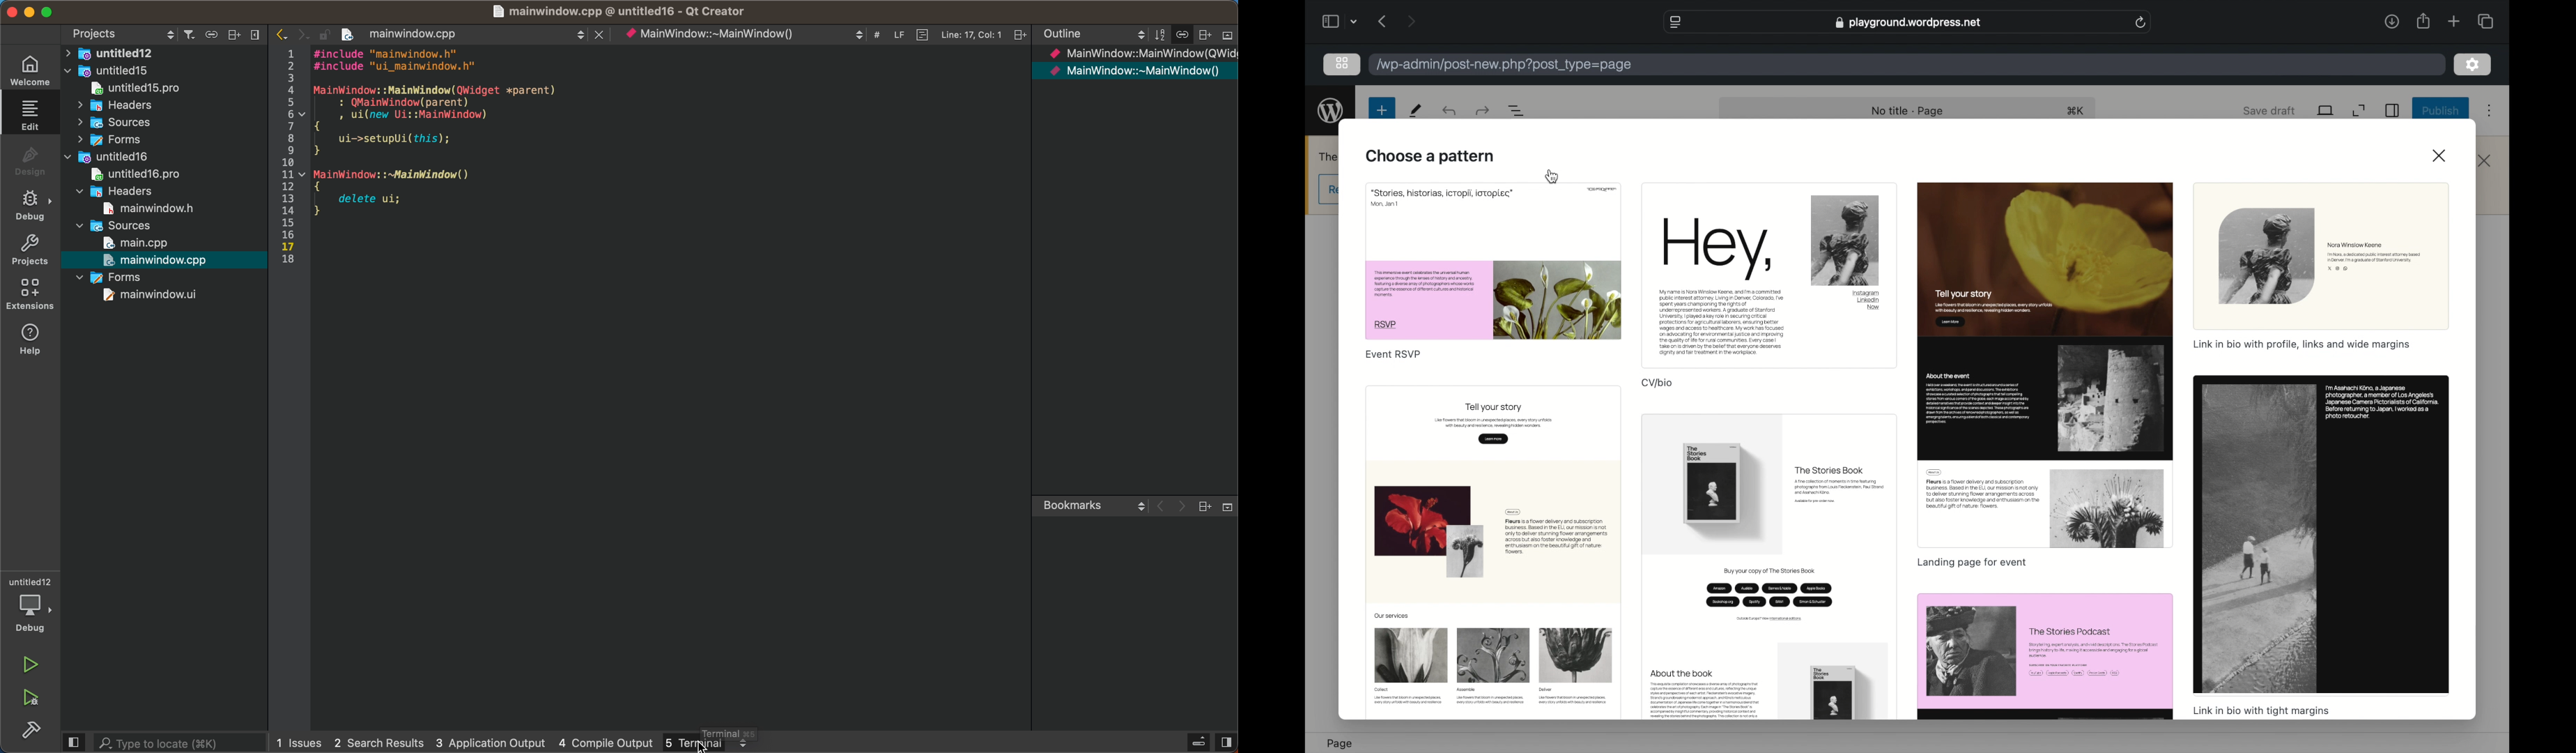 The height and width of the screenshot is (756, 2576). What do you see at coordinates (1329, 157) in the screenshot?
I see `obscure text` at bounding box center [1329, 157].